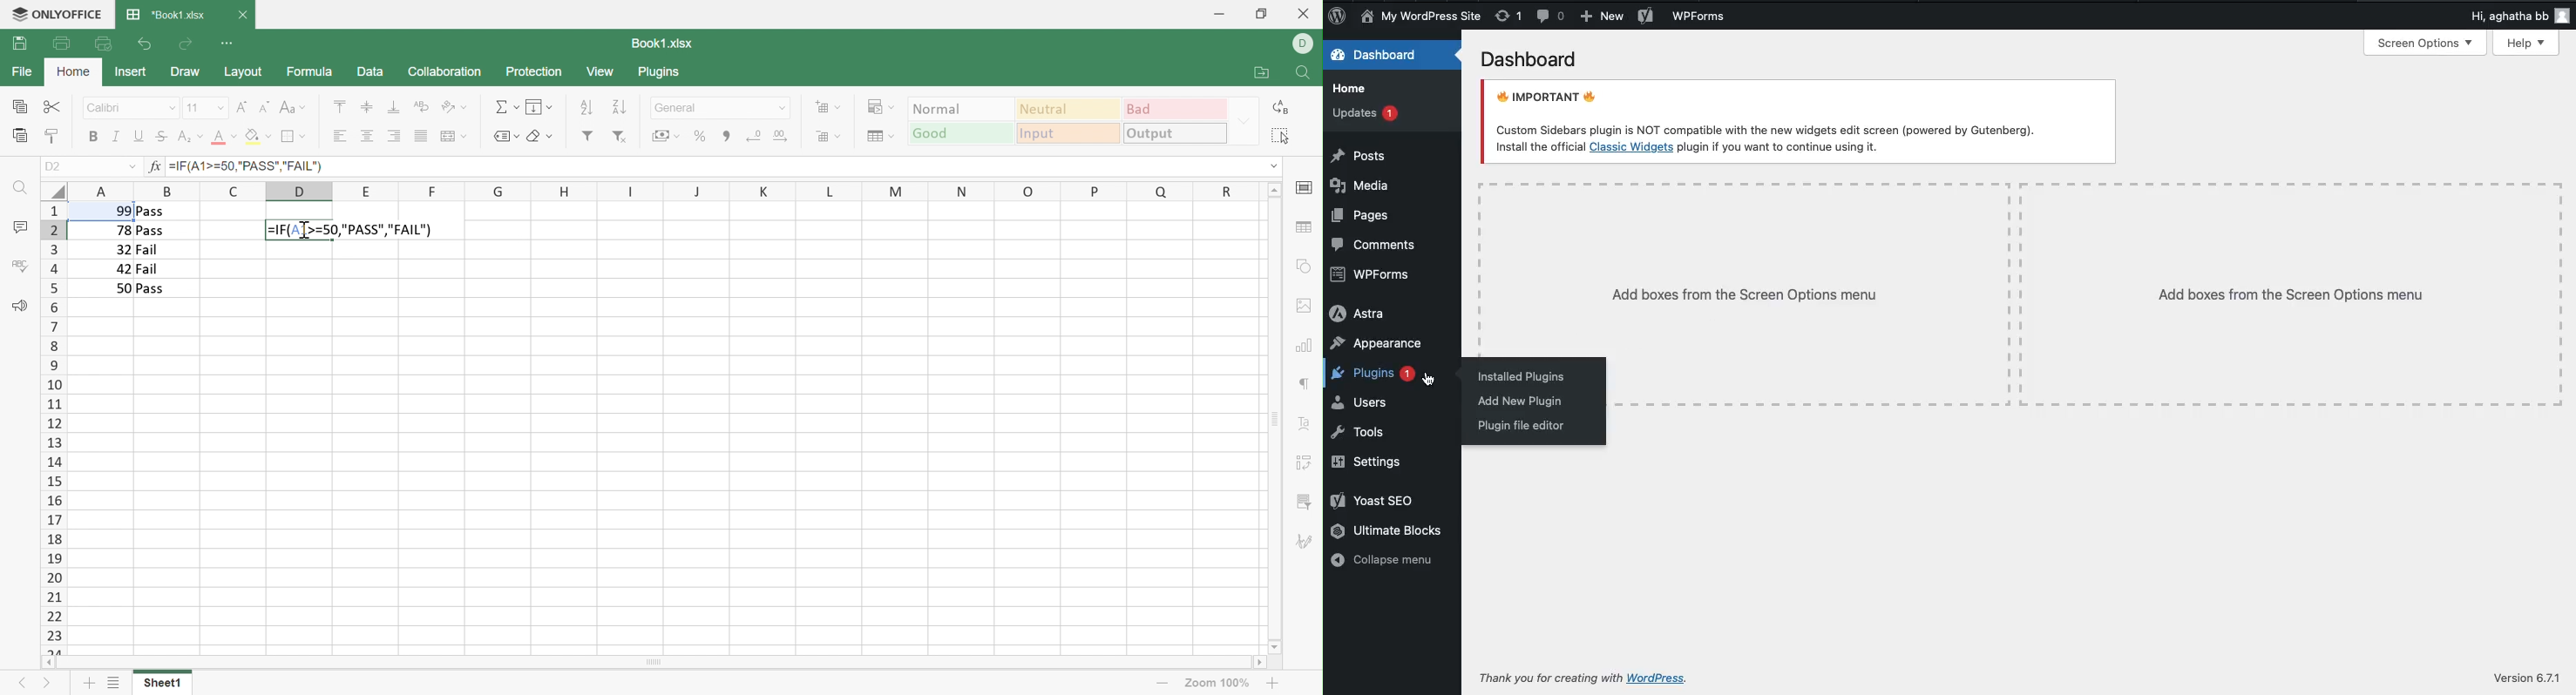 This screenshot has width=2576, height=700. Describe the element at coordinates (258, 136) in the screenshot. I see `Fil color` at that location.